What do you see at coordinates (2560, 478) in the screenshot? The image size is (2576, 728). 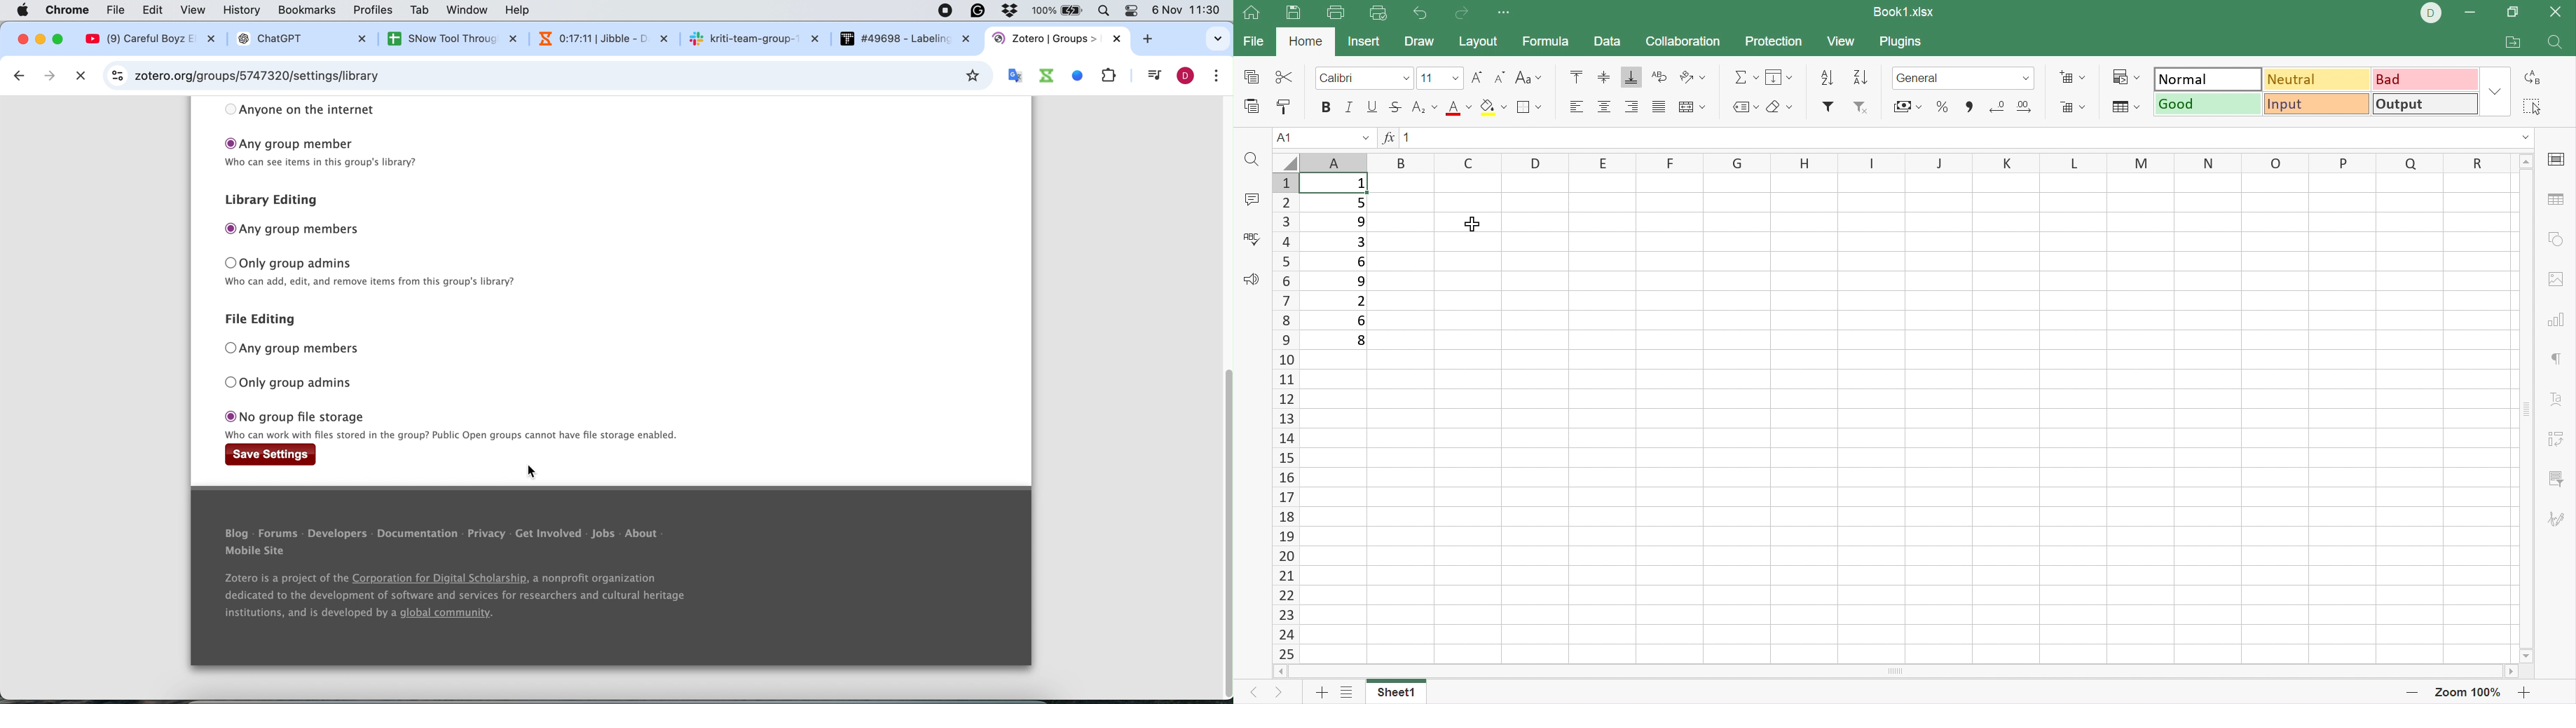 I see `Slicer settings` at bounding box center [2560, 478].